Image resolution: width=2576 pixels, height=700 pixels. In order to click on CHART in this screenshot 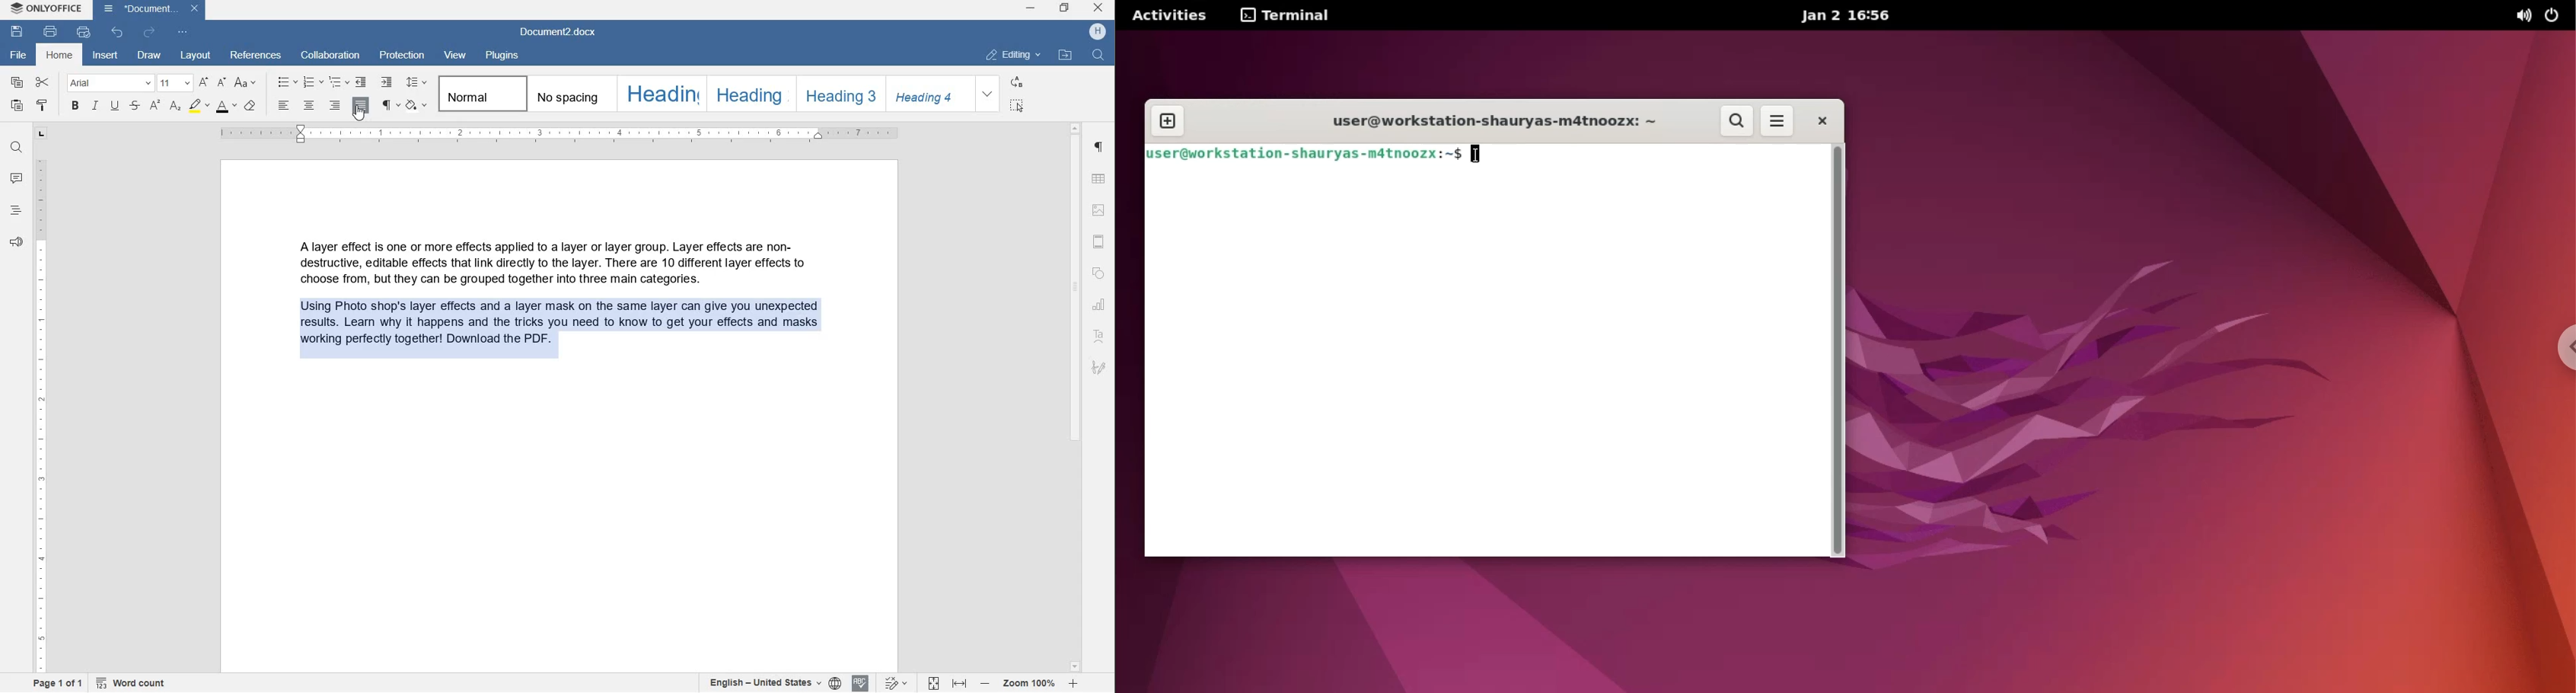, I will do `click(1099, 305)`.